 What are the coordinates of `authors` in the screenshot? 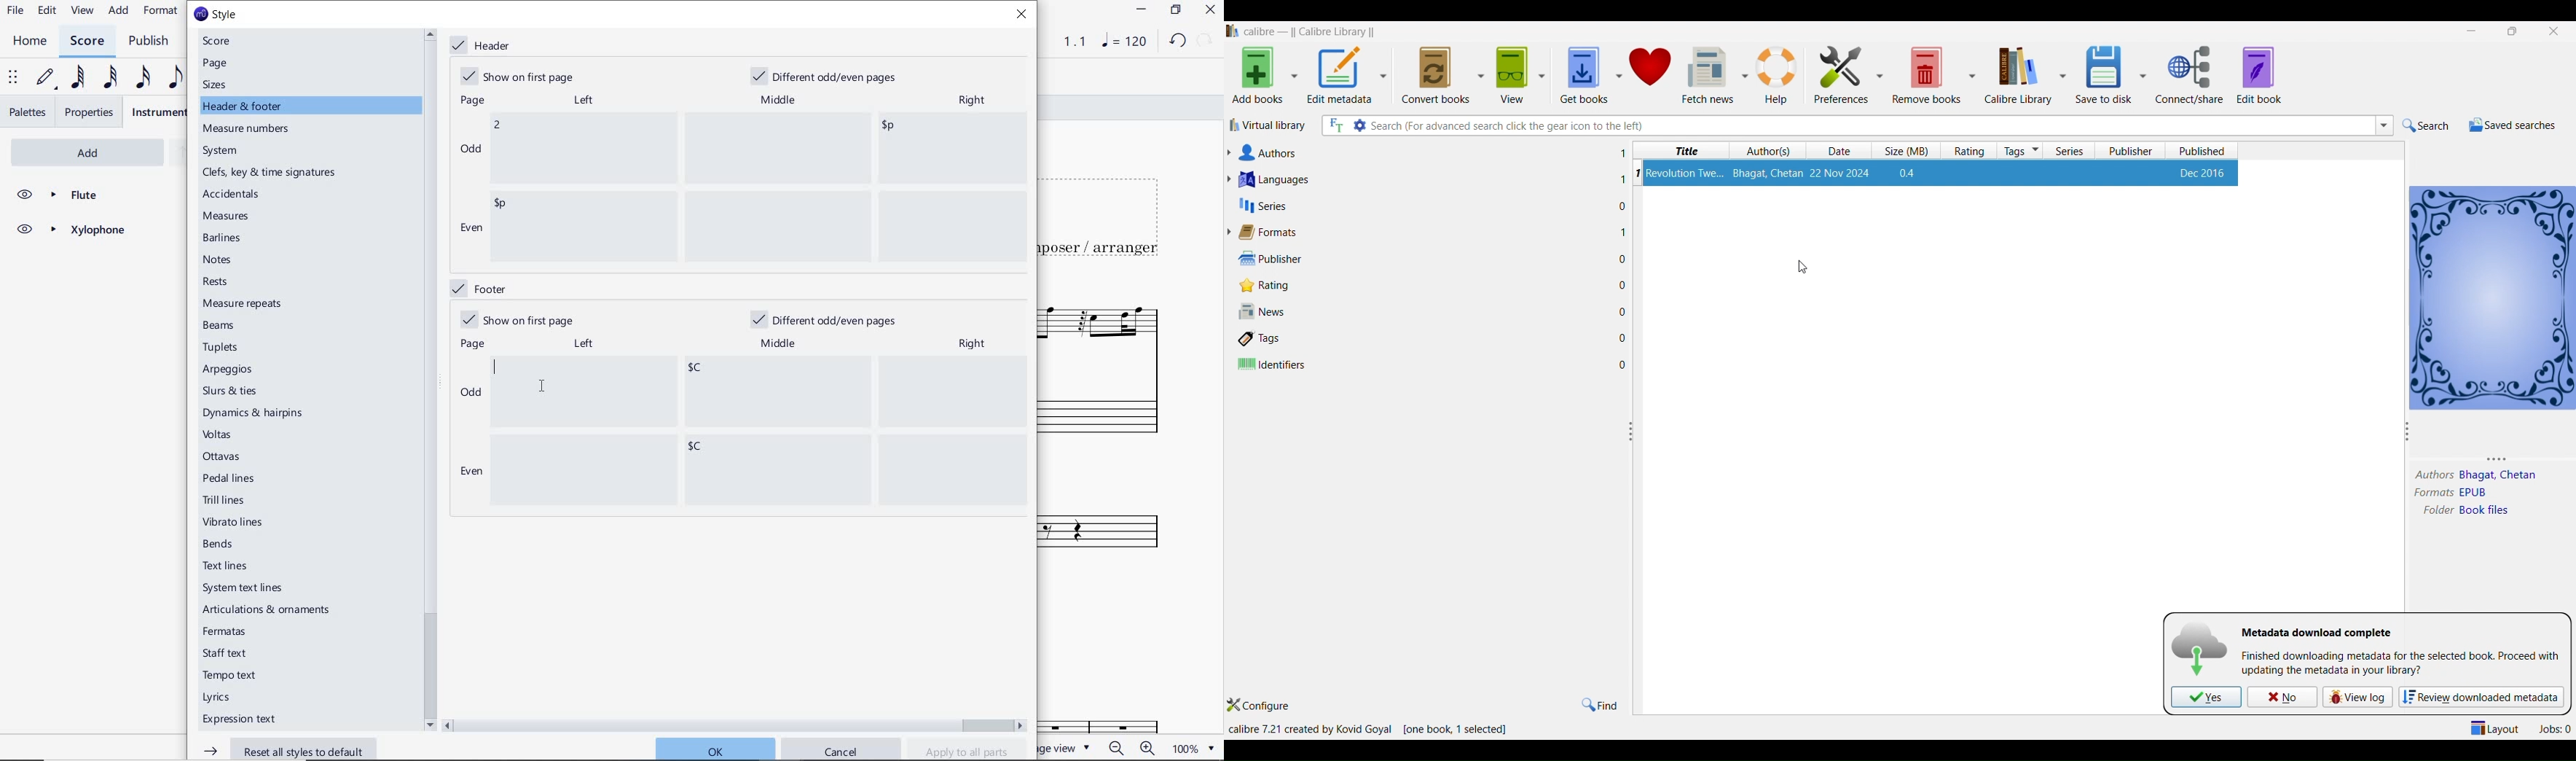 It's located at (1272, 153).